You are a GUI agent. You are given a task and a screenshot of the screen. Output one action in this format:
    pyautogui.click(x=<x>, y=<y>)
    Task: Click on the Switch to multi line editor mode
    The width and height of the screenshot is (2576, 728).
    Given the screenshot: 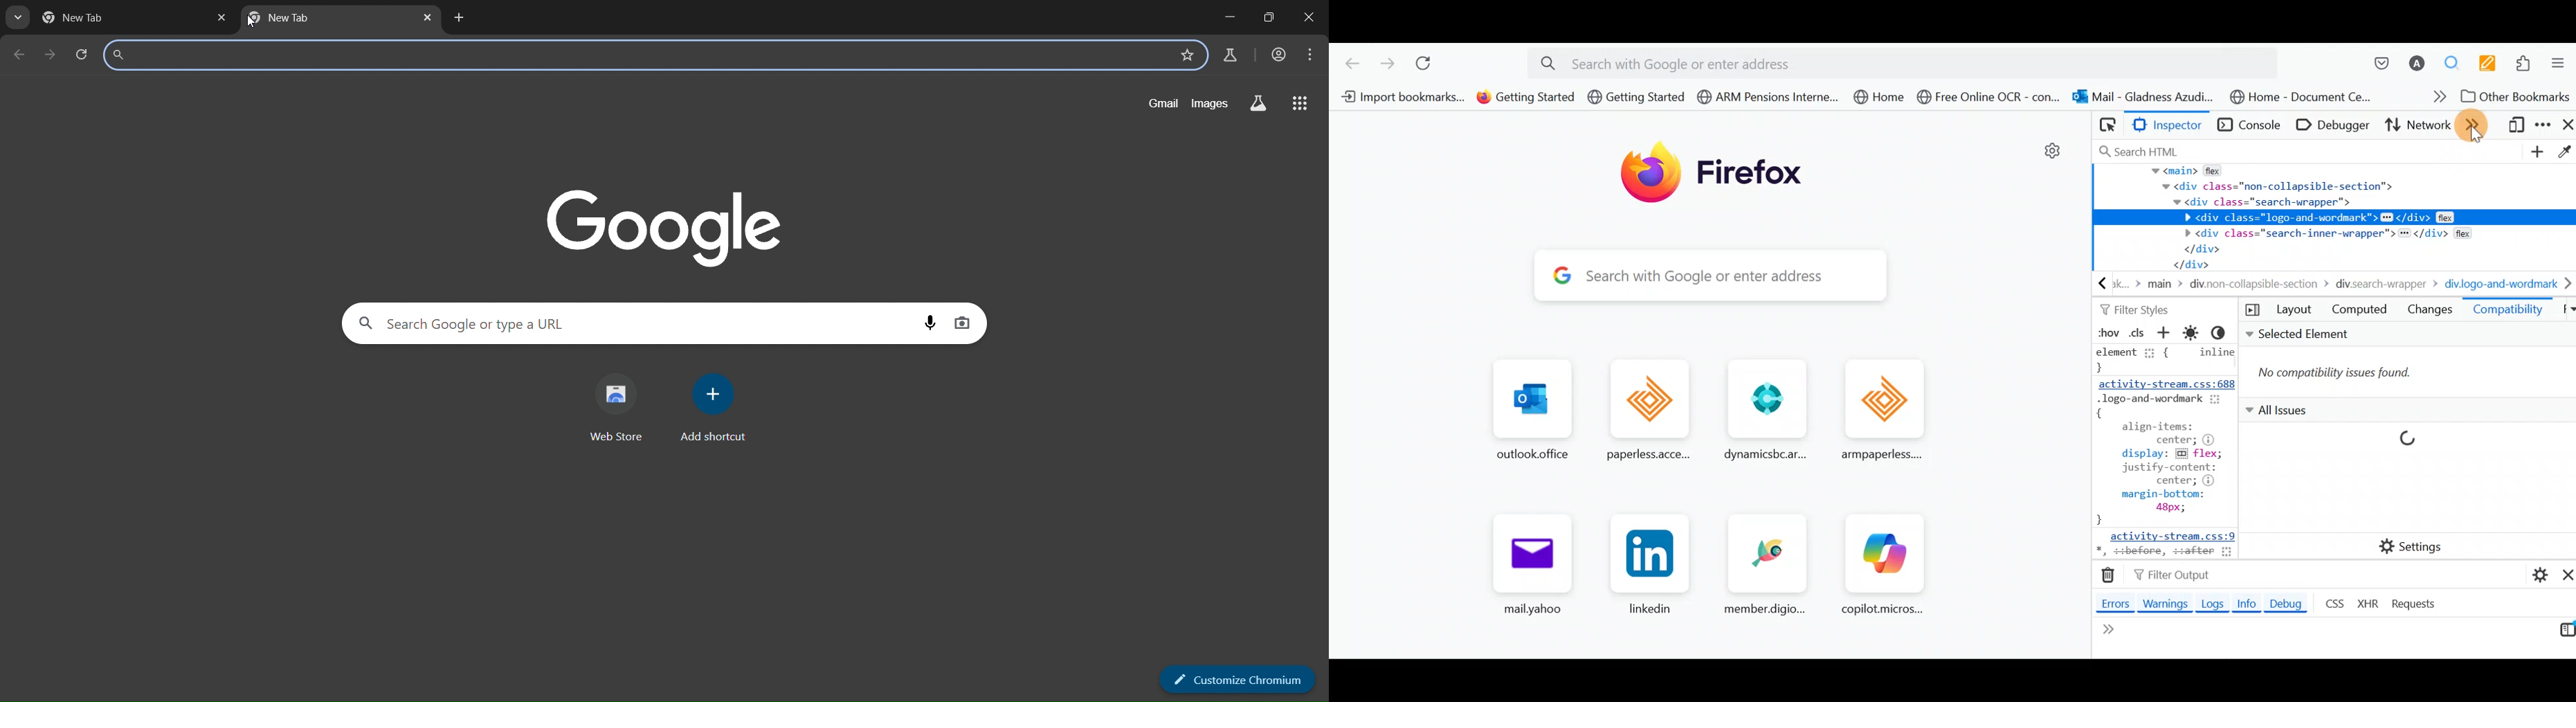 What is the action you would take?
    pyautogui.click(x=2563, y=633)
    